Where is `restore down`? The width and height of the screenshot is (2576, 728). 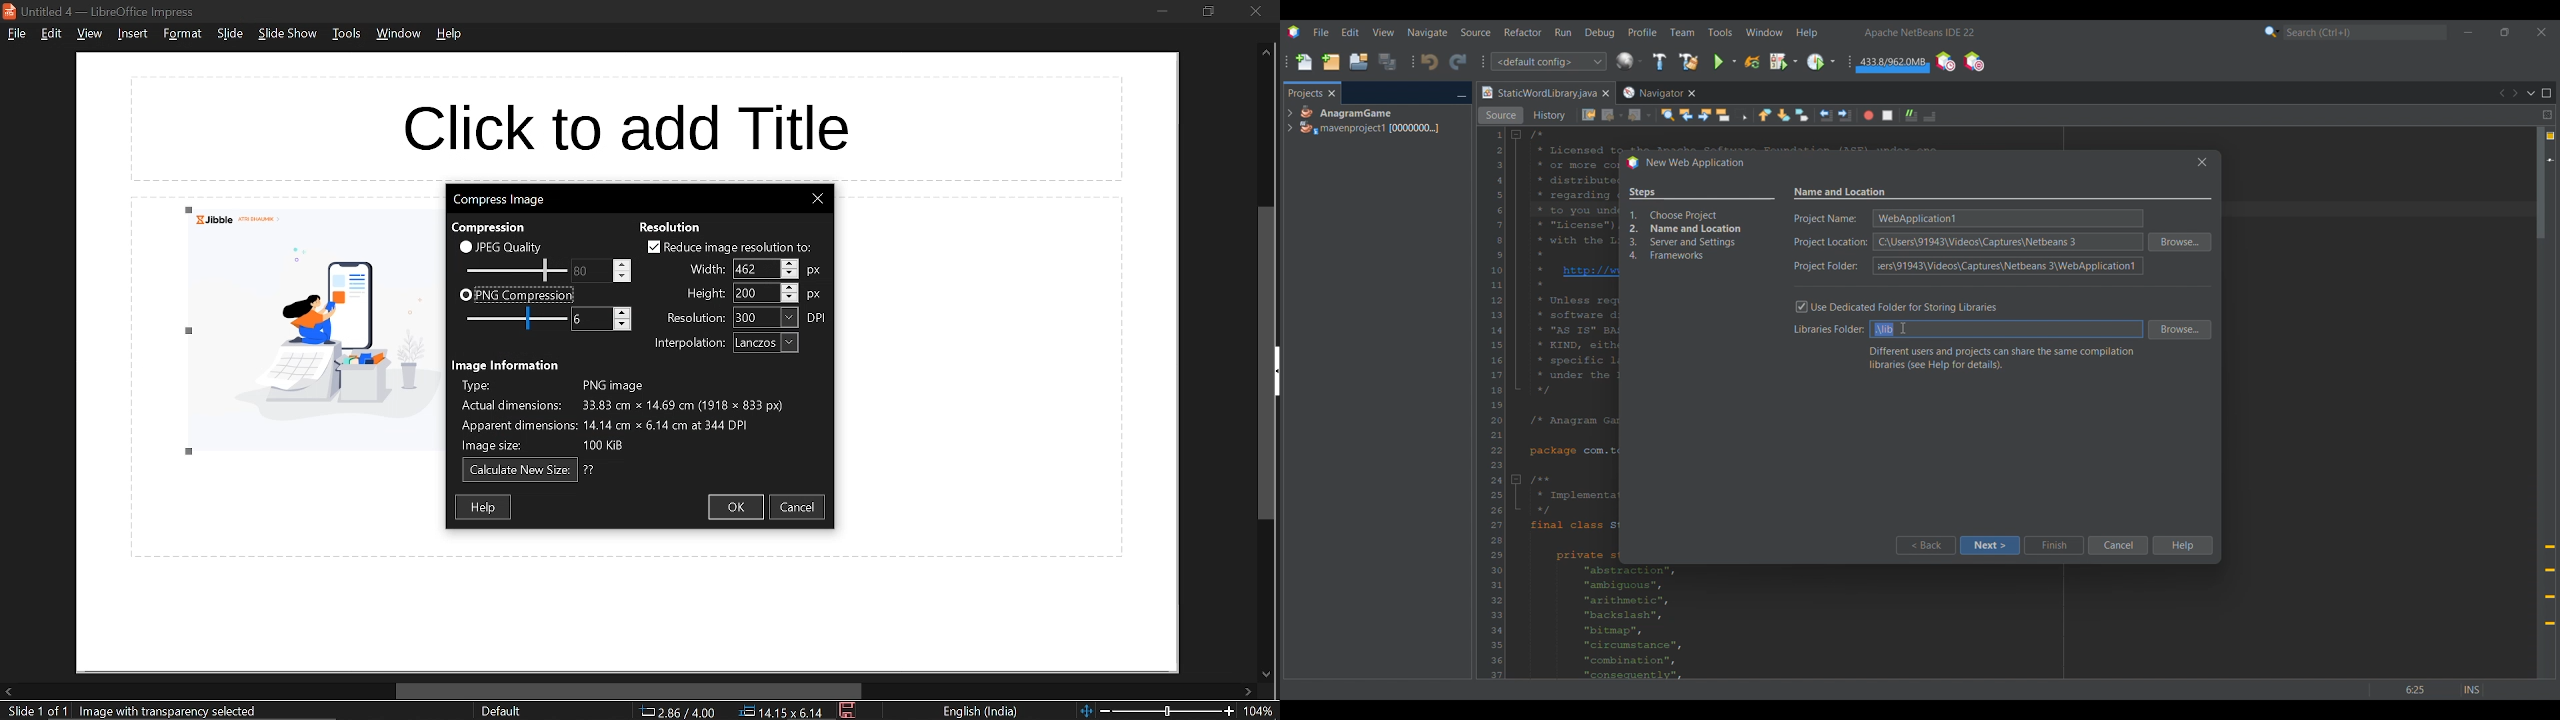 restore down is located at coordinates (1207, 11).